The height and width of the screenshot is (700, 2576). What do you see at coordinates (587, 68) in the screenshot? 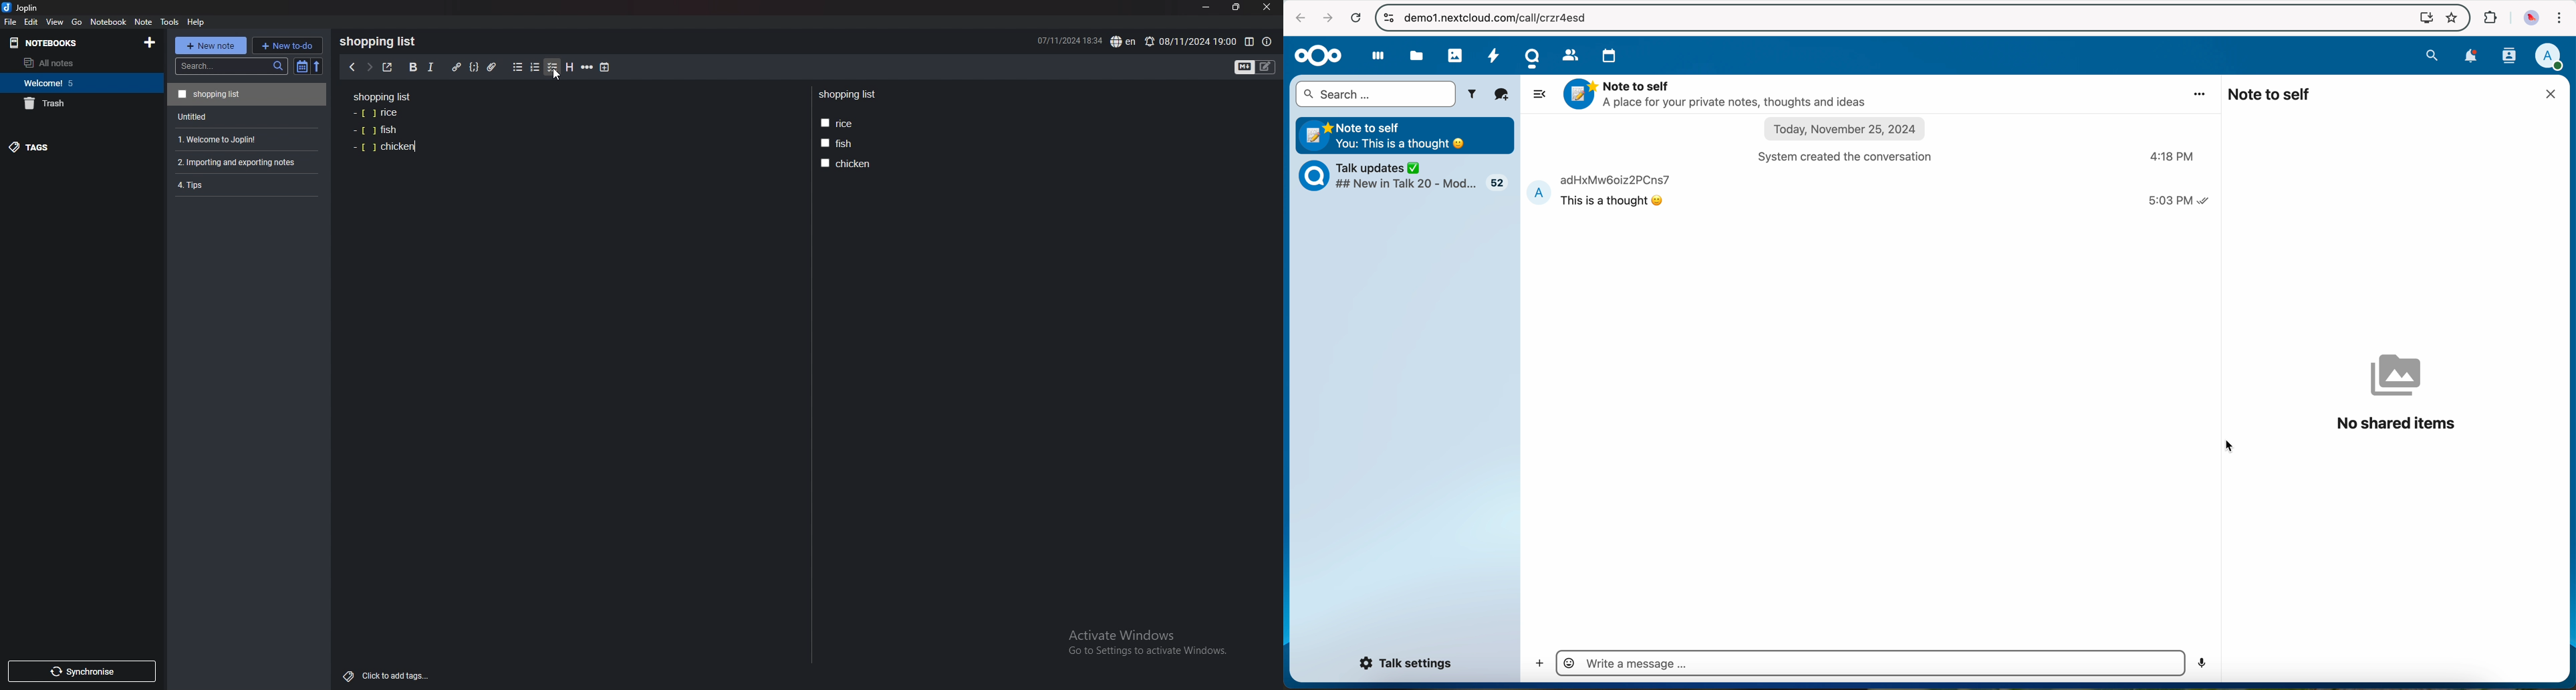
I see `horizontal rule` at bounding box center [587, 68].